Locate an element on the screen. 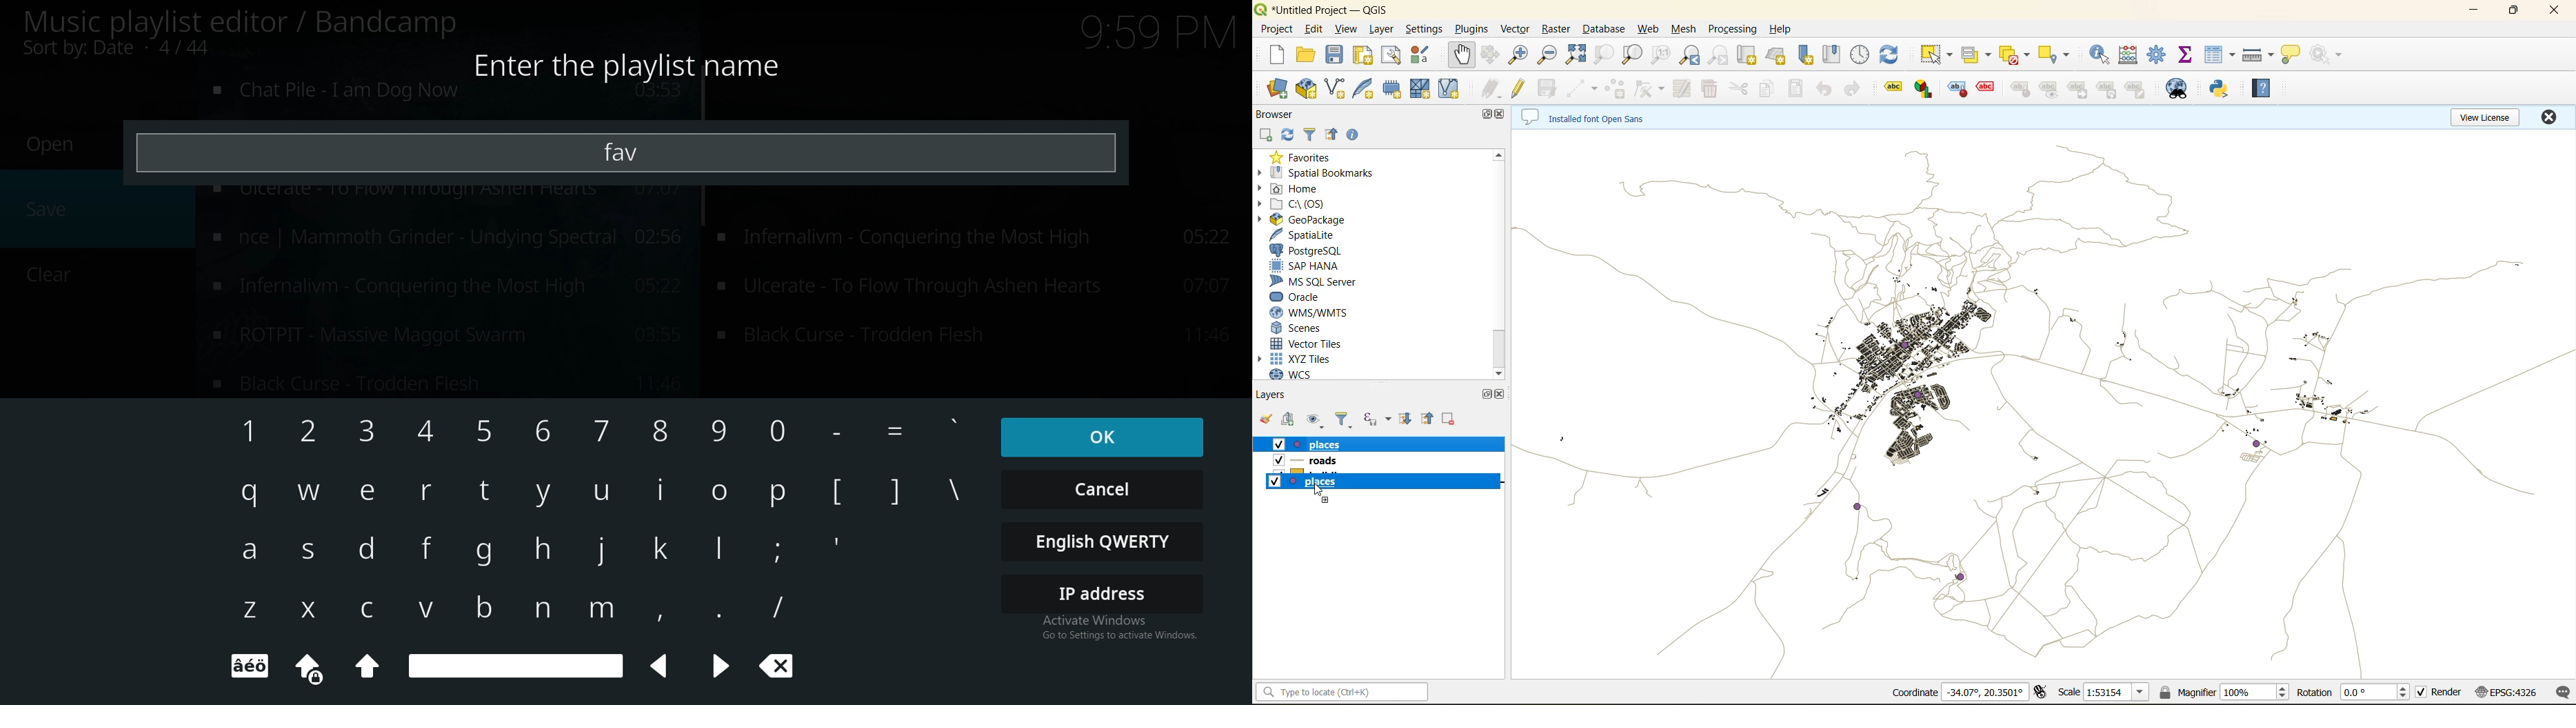  favorites is located at coordinates (1305, 155).